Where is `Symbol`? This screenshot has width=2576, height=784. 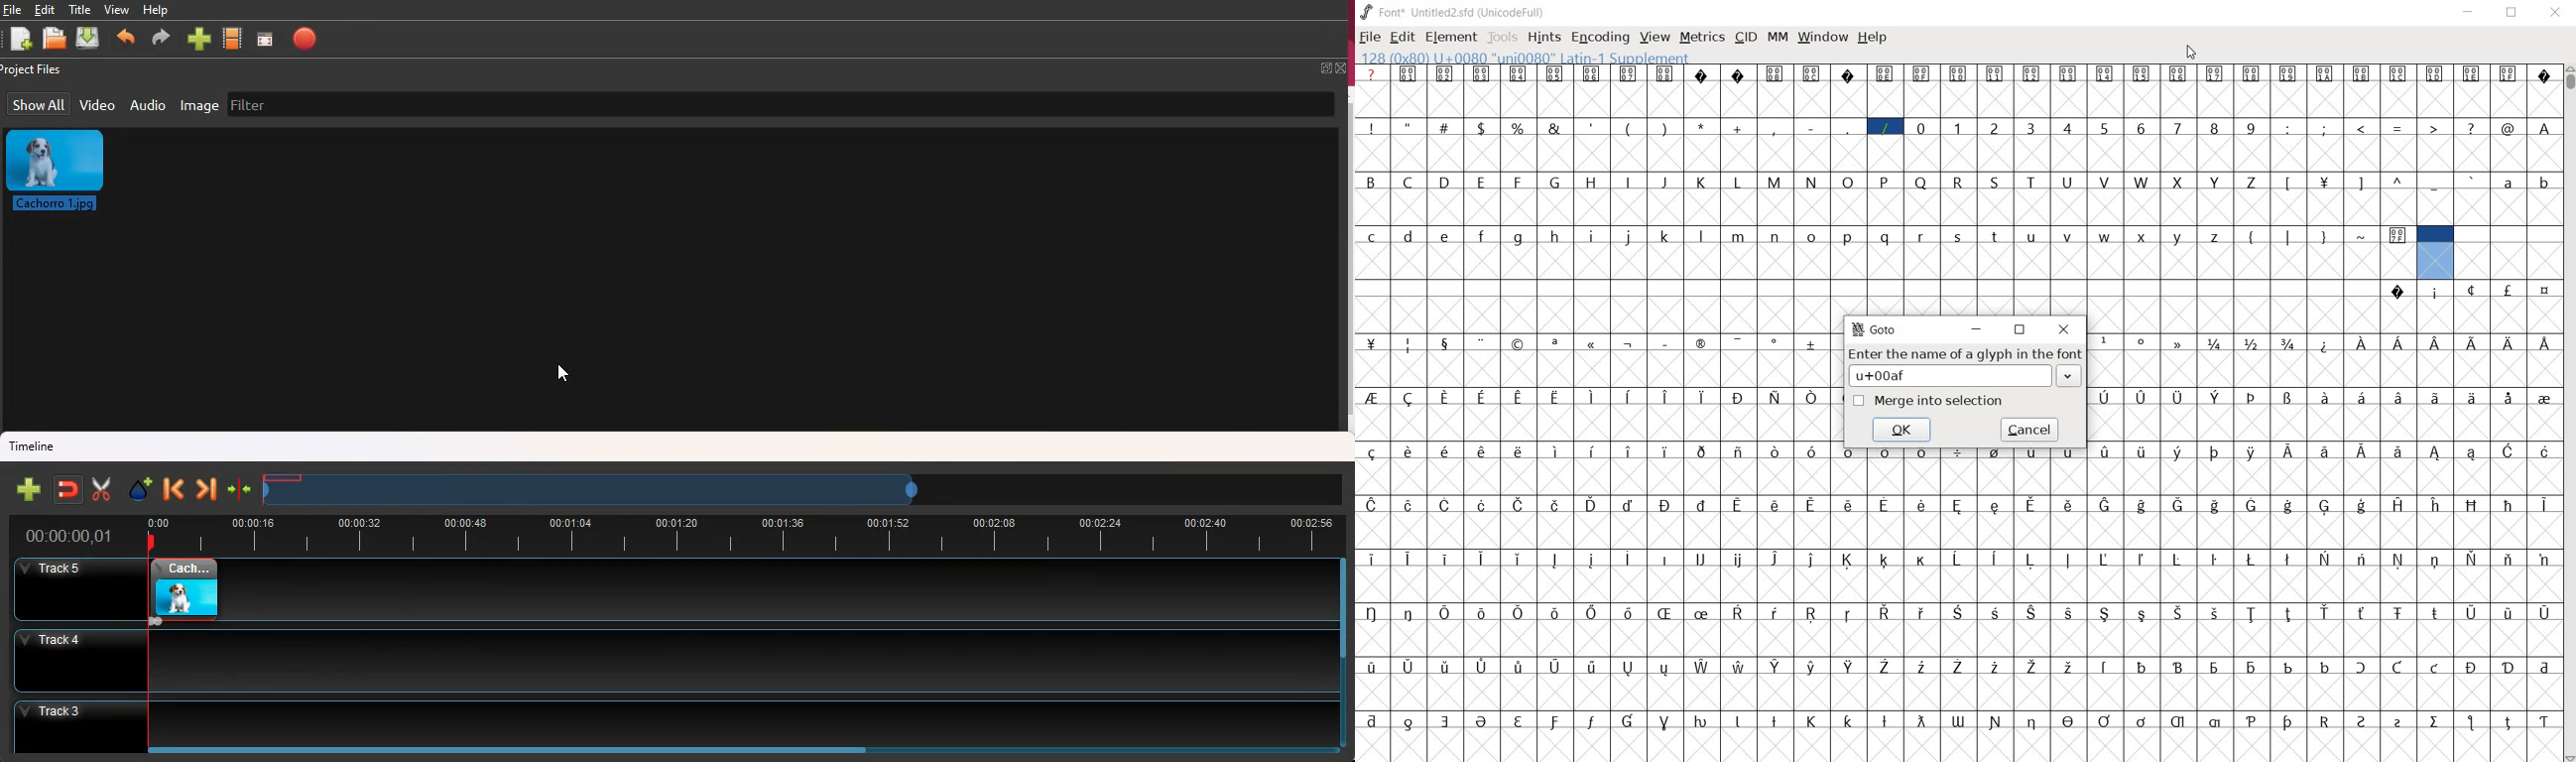 Symbol is located at coordinates (1667, 451).